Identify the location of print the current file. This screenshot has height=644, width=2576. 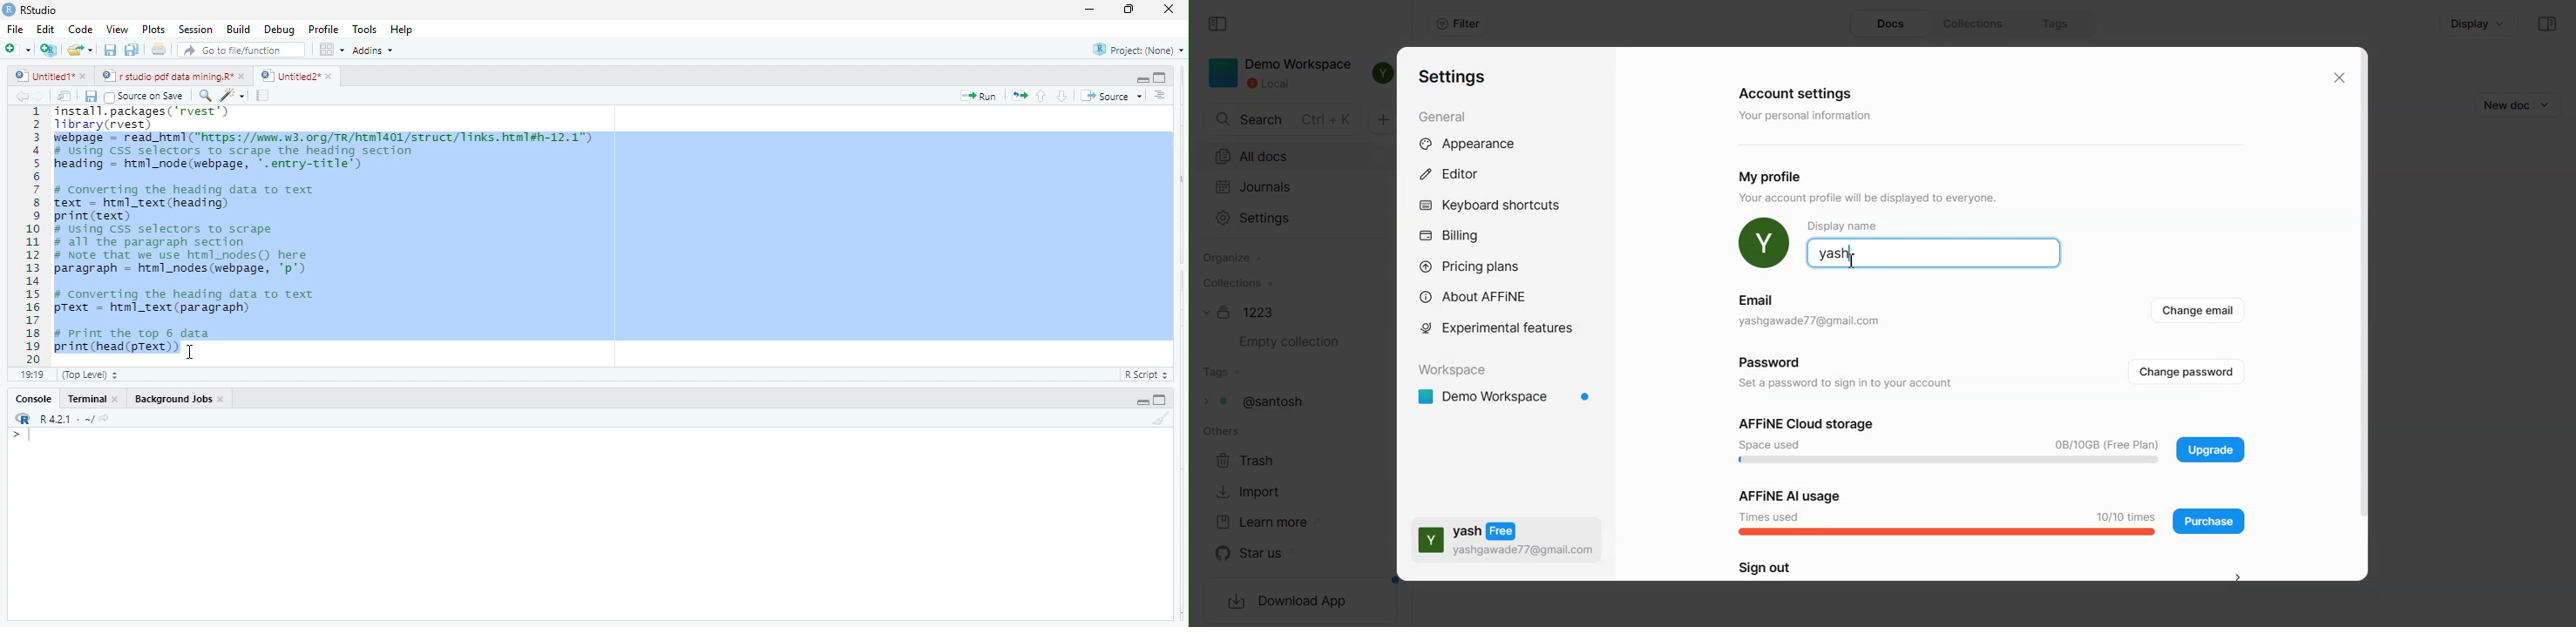
(156, 51).